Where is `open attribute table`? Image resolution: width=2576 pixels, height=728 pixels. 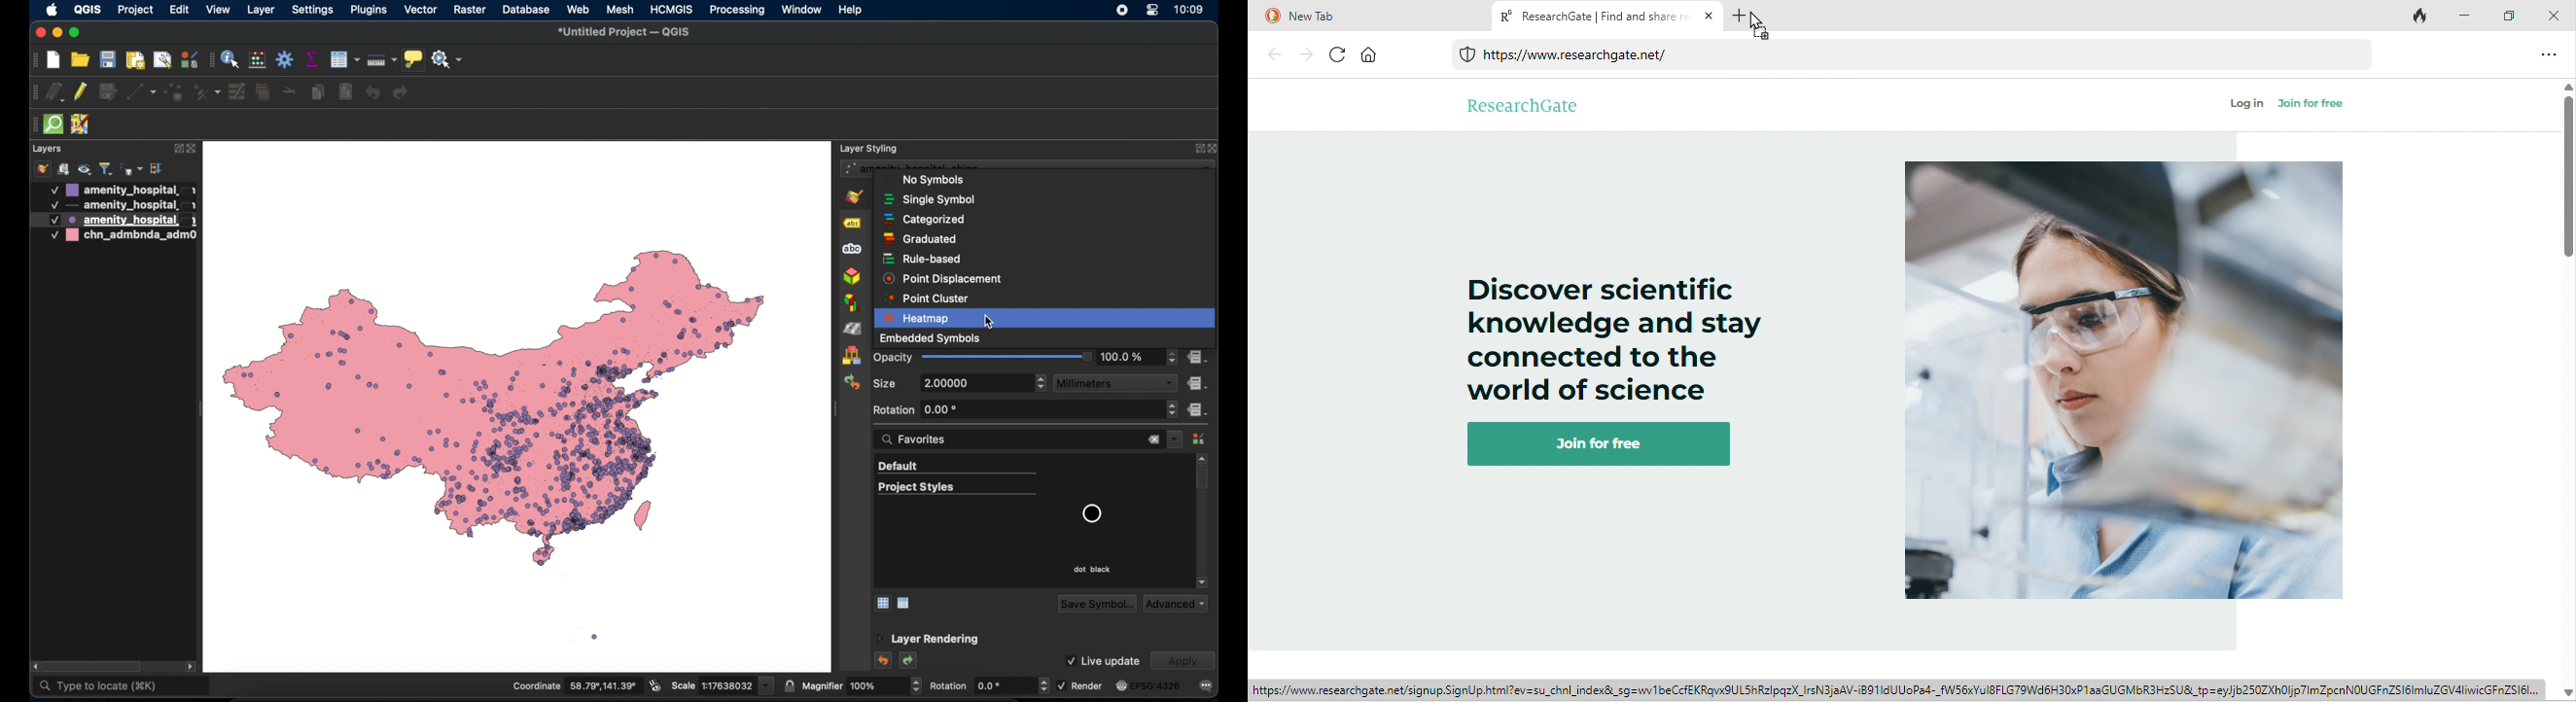 open attribute table is located at coordinates (344, 59).